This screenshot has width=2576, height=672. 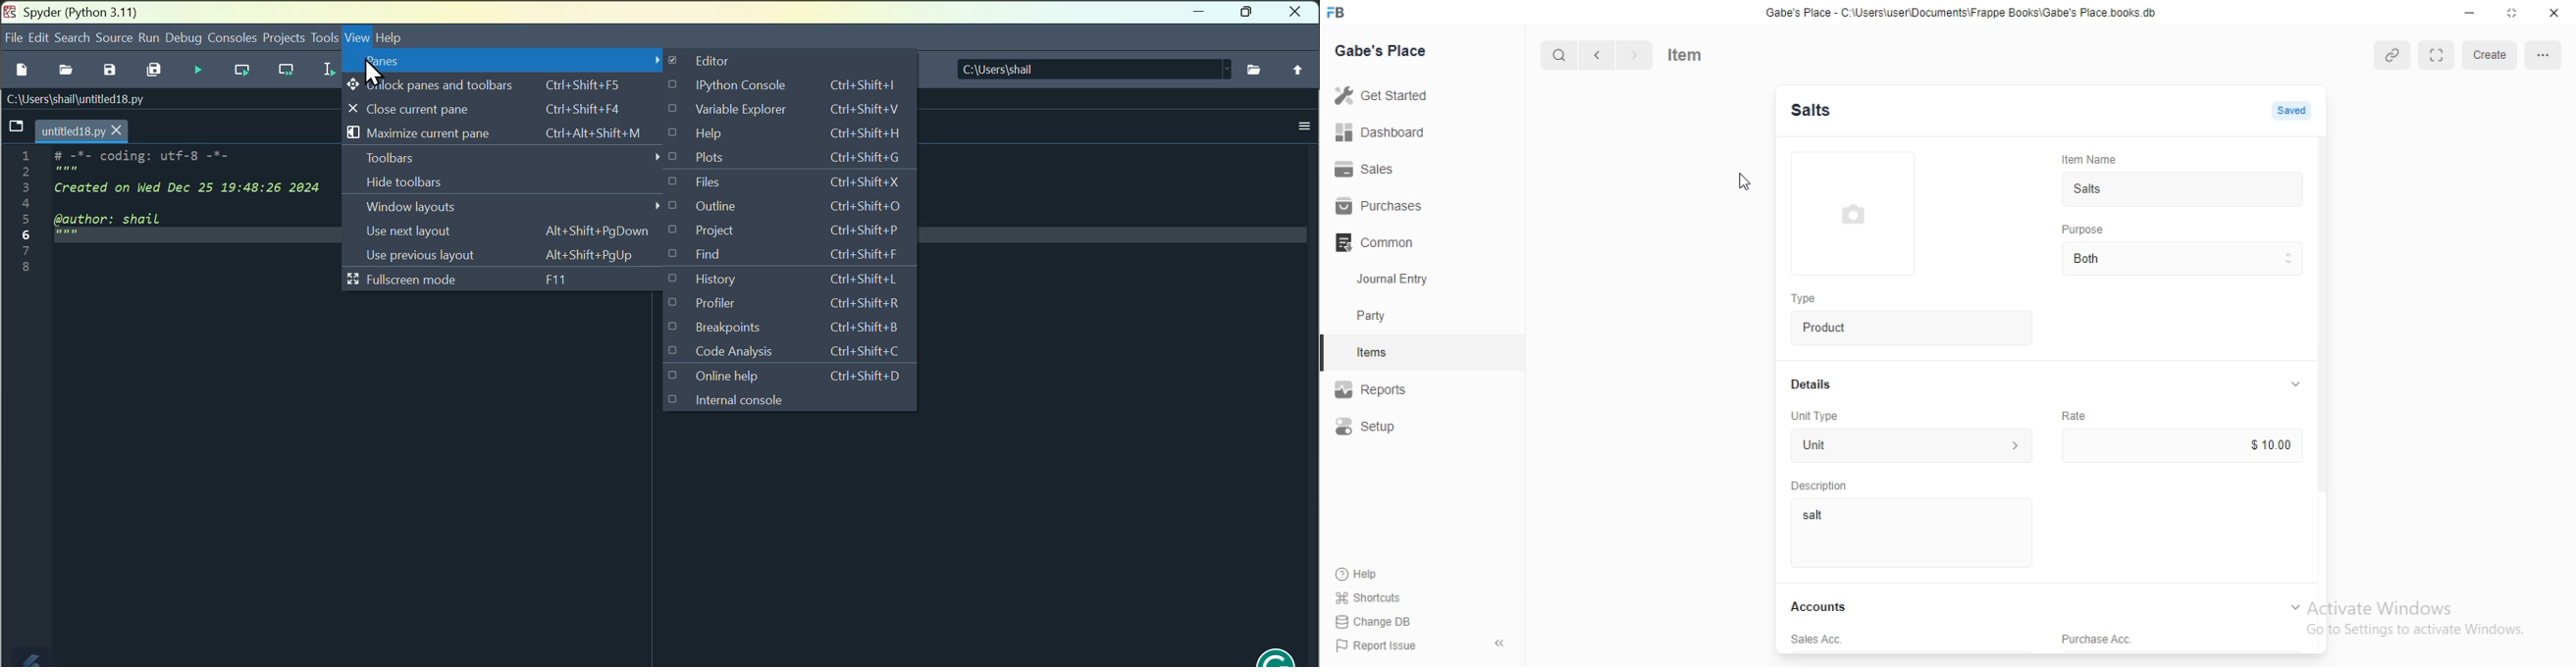 What do you see at coordinates (805, 85) in the screenshot?
I see `Python console` at bounding box center [805, 85].